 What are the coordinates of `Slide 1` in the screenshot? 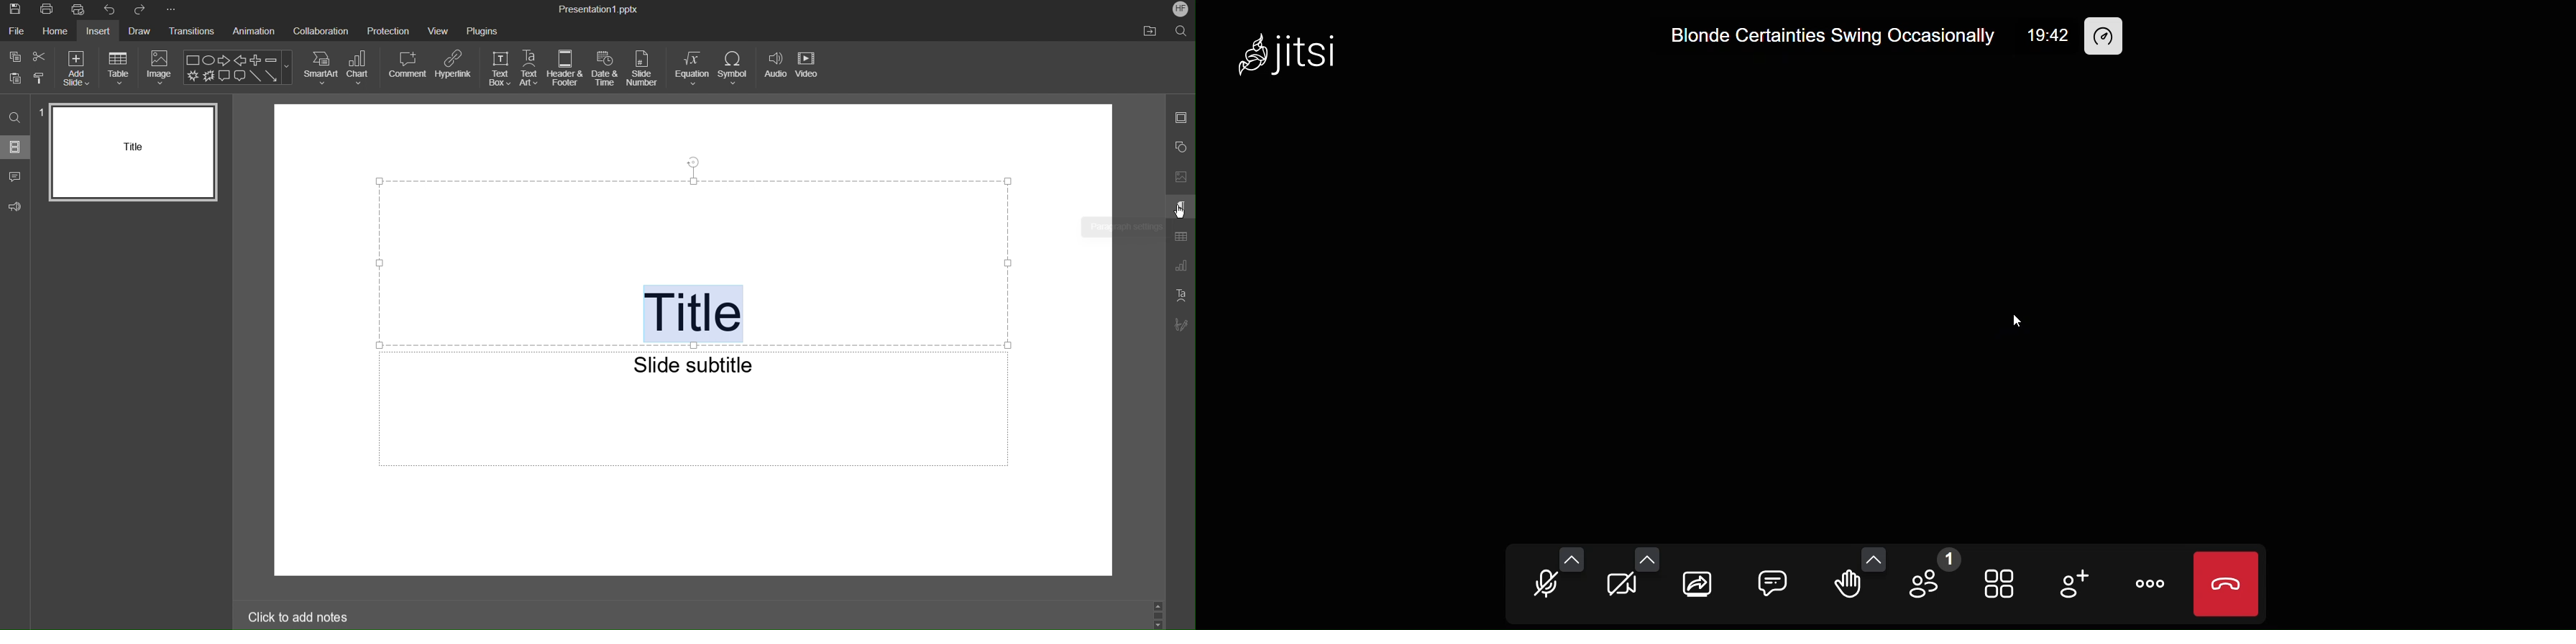 It's located at (134, 152).